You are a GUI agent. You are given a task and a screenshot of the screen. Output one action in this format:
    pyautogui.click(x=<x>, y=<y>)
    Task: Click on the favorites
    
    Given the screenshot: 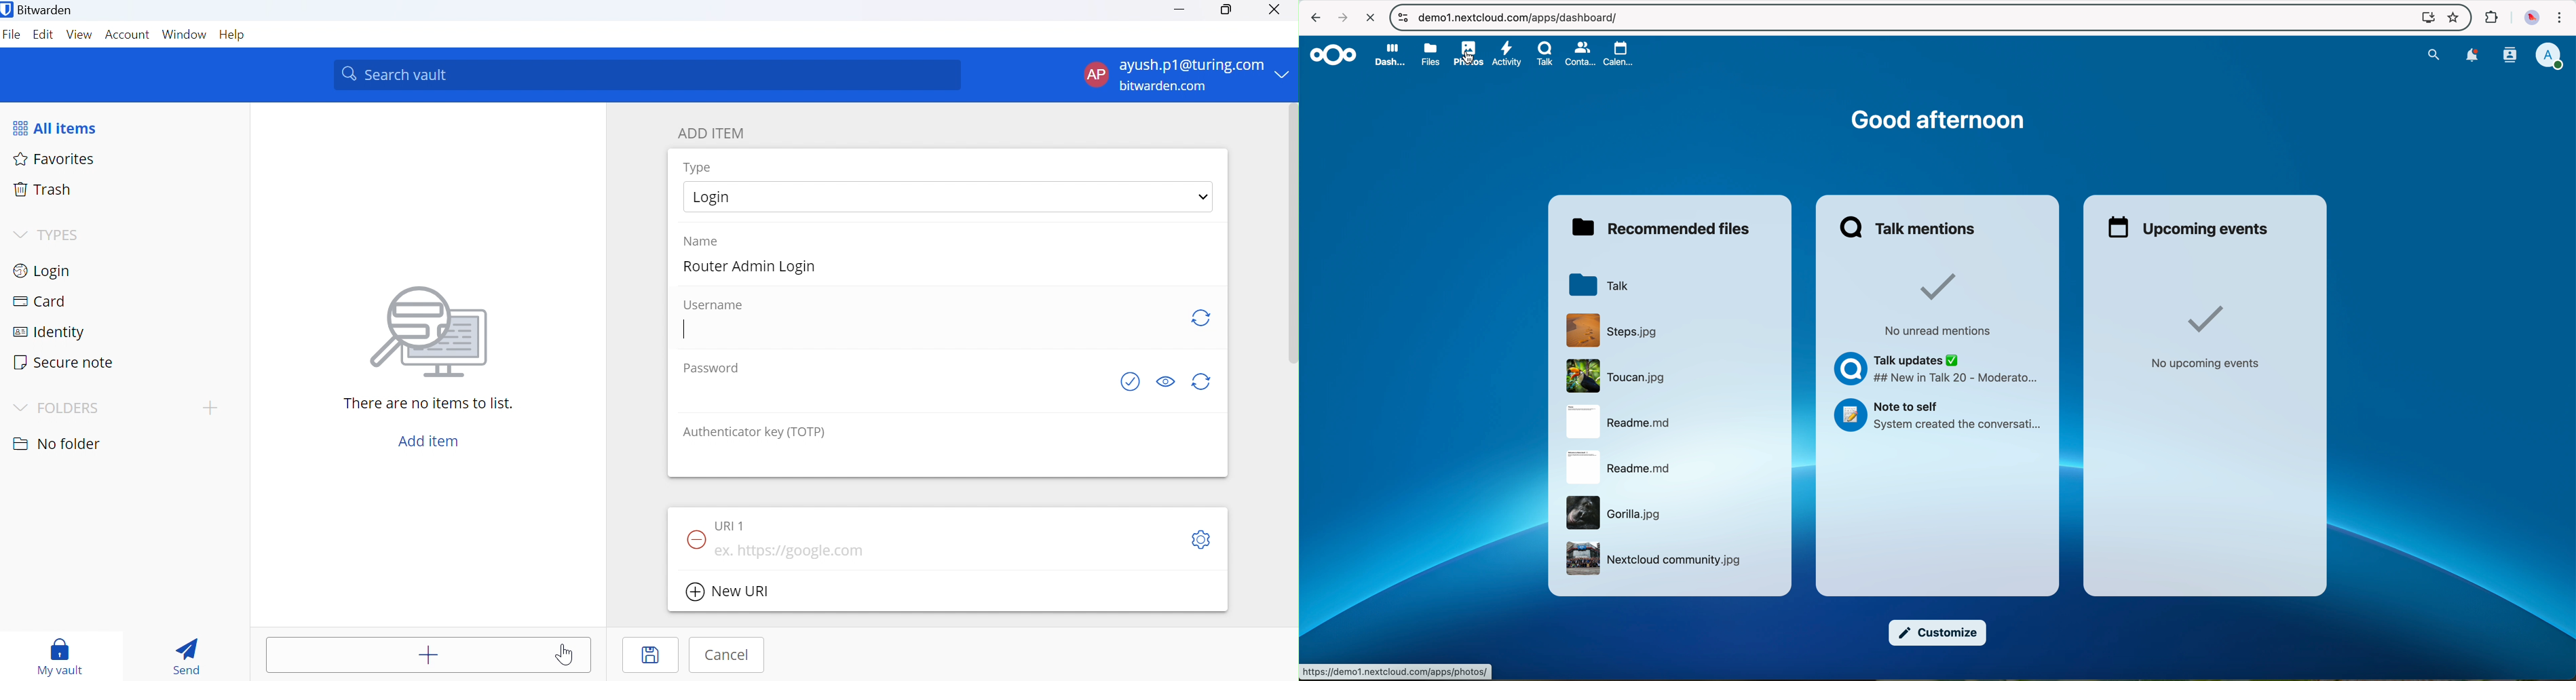 What is the action you would take?
    pyautogui.click(x=2452, y=19)
    